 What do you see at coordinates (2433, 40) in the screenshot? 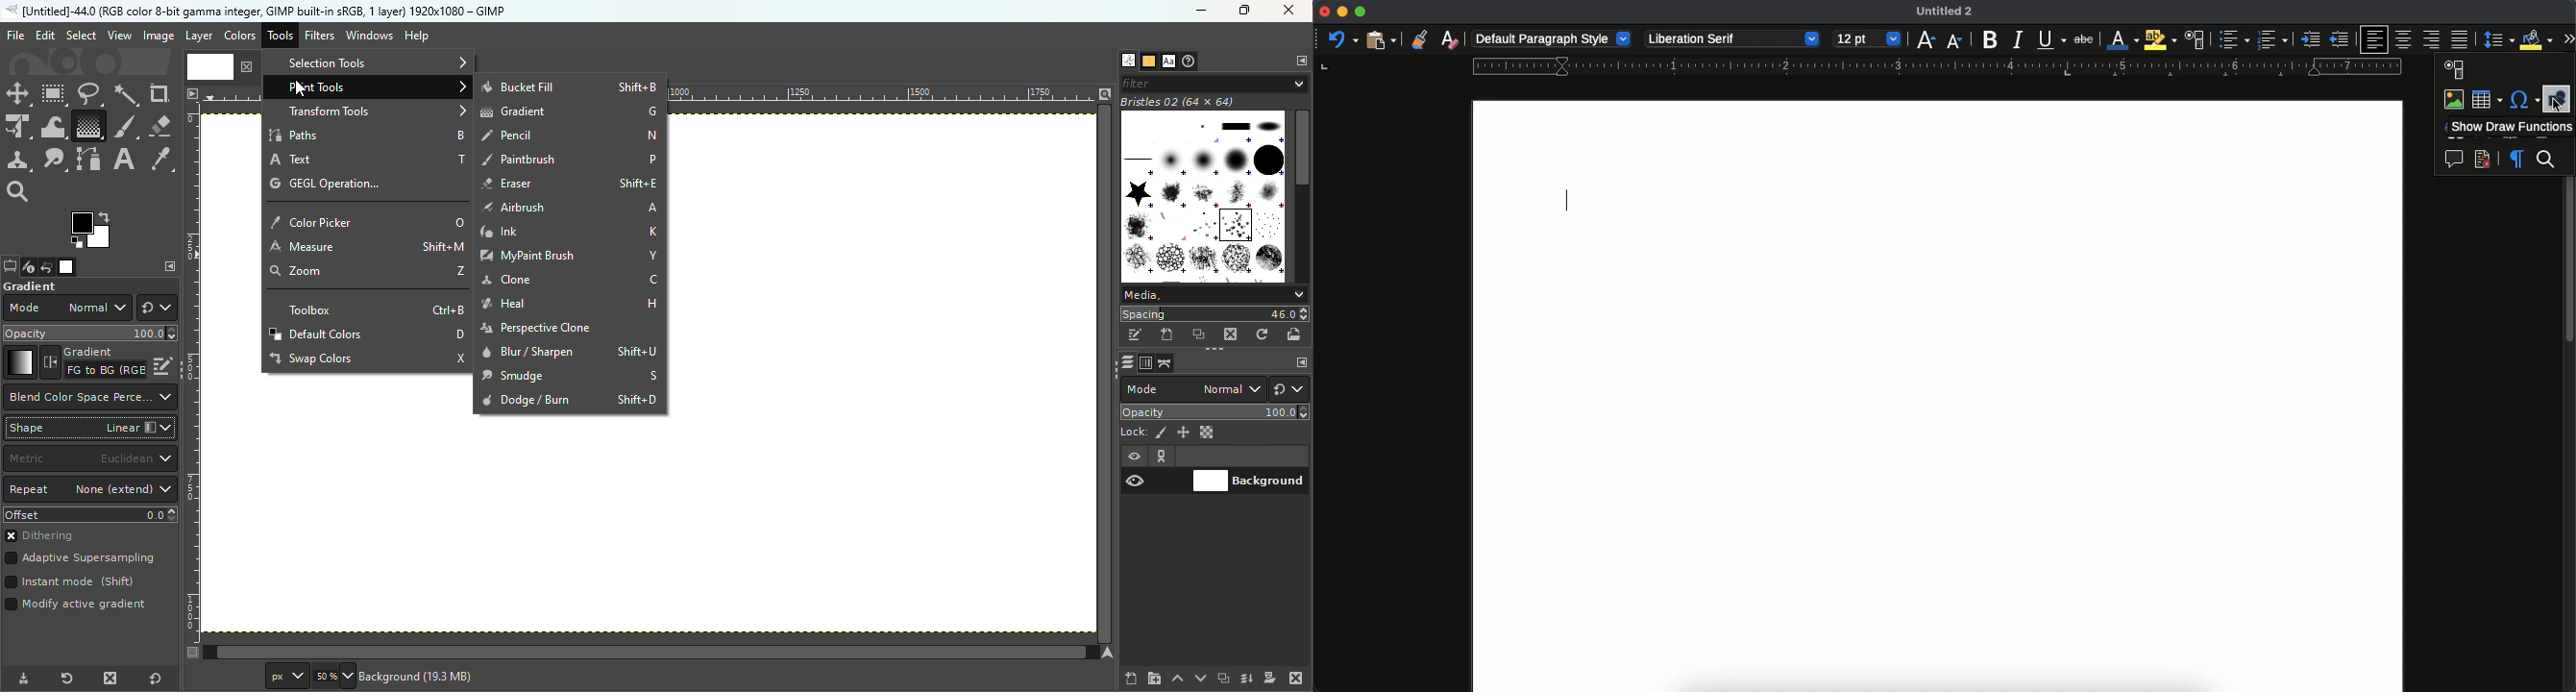
I see `right align` at bounding box center [2433, 40].